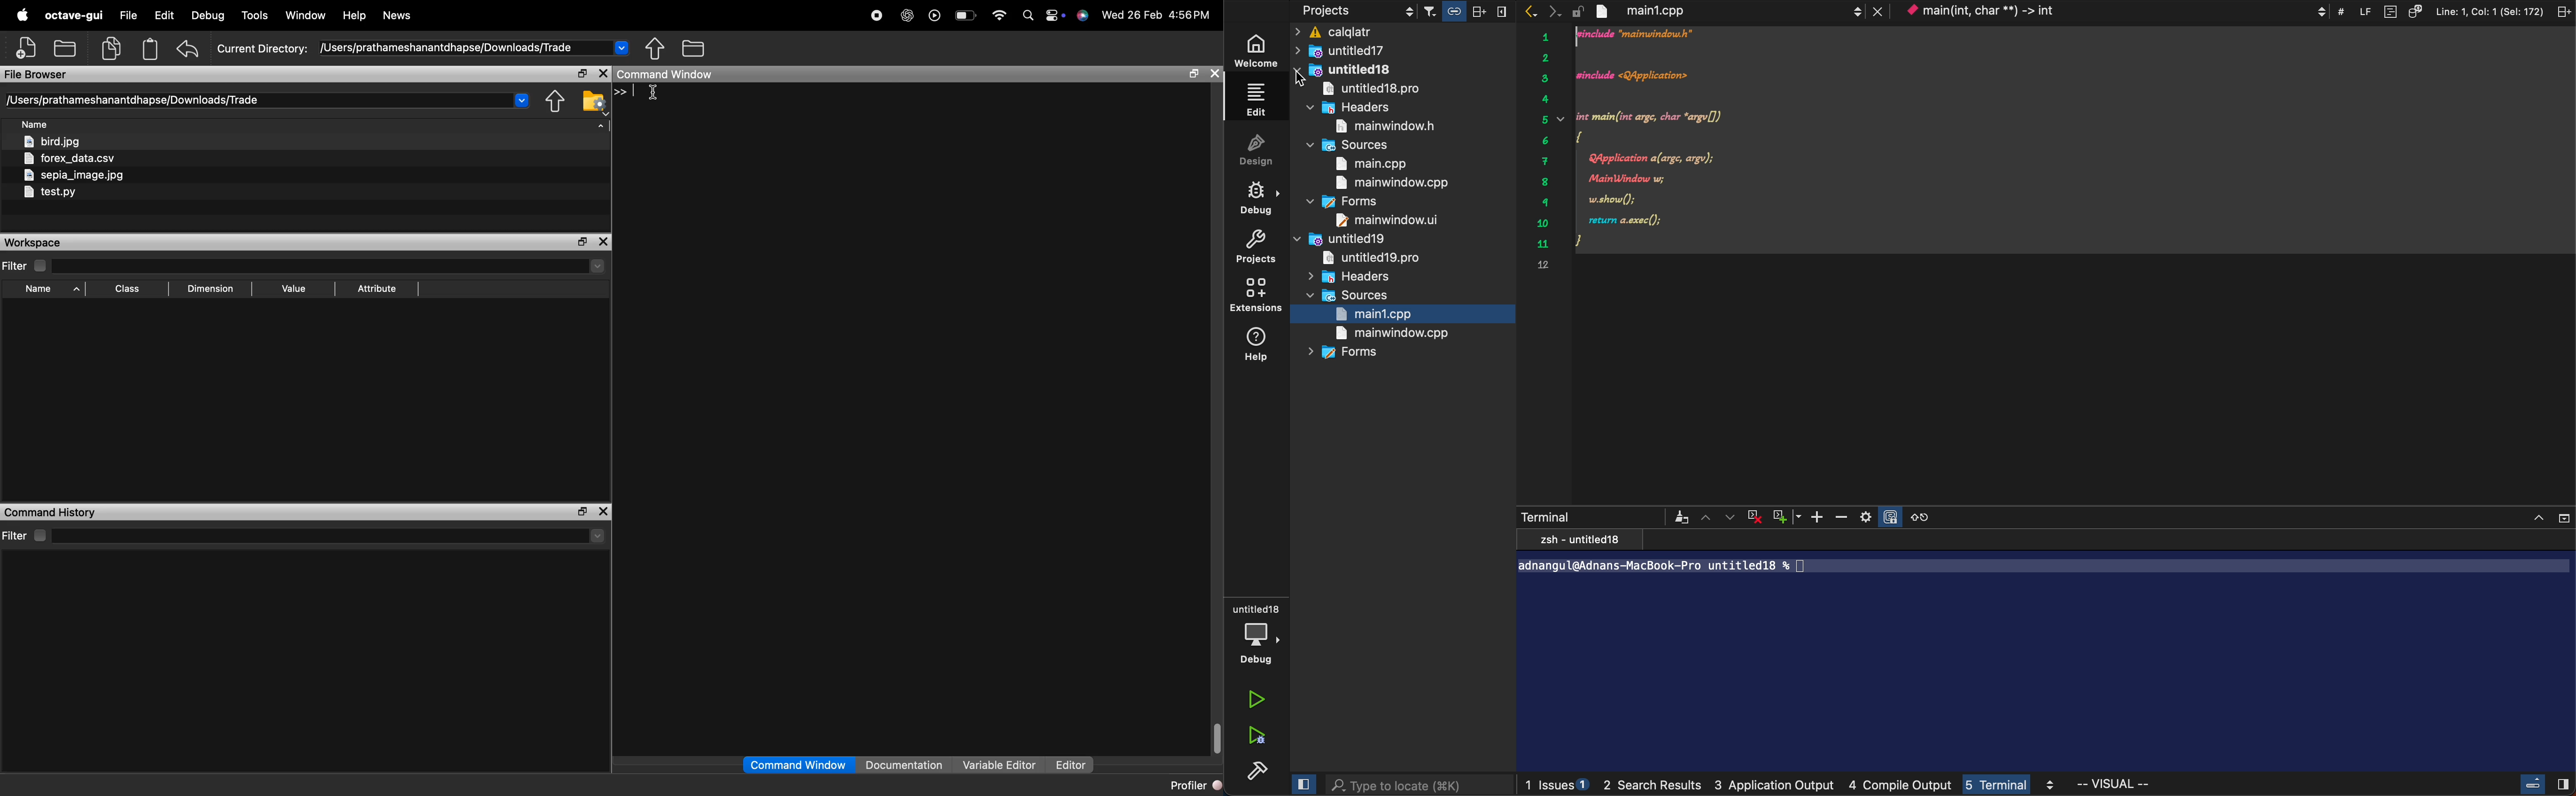 The image size is (2576, 812). Describe the element at coordinates (1924, 516) in the screenshot. I see `reset` at that location.